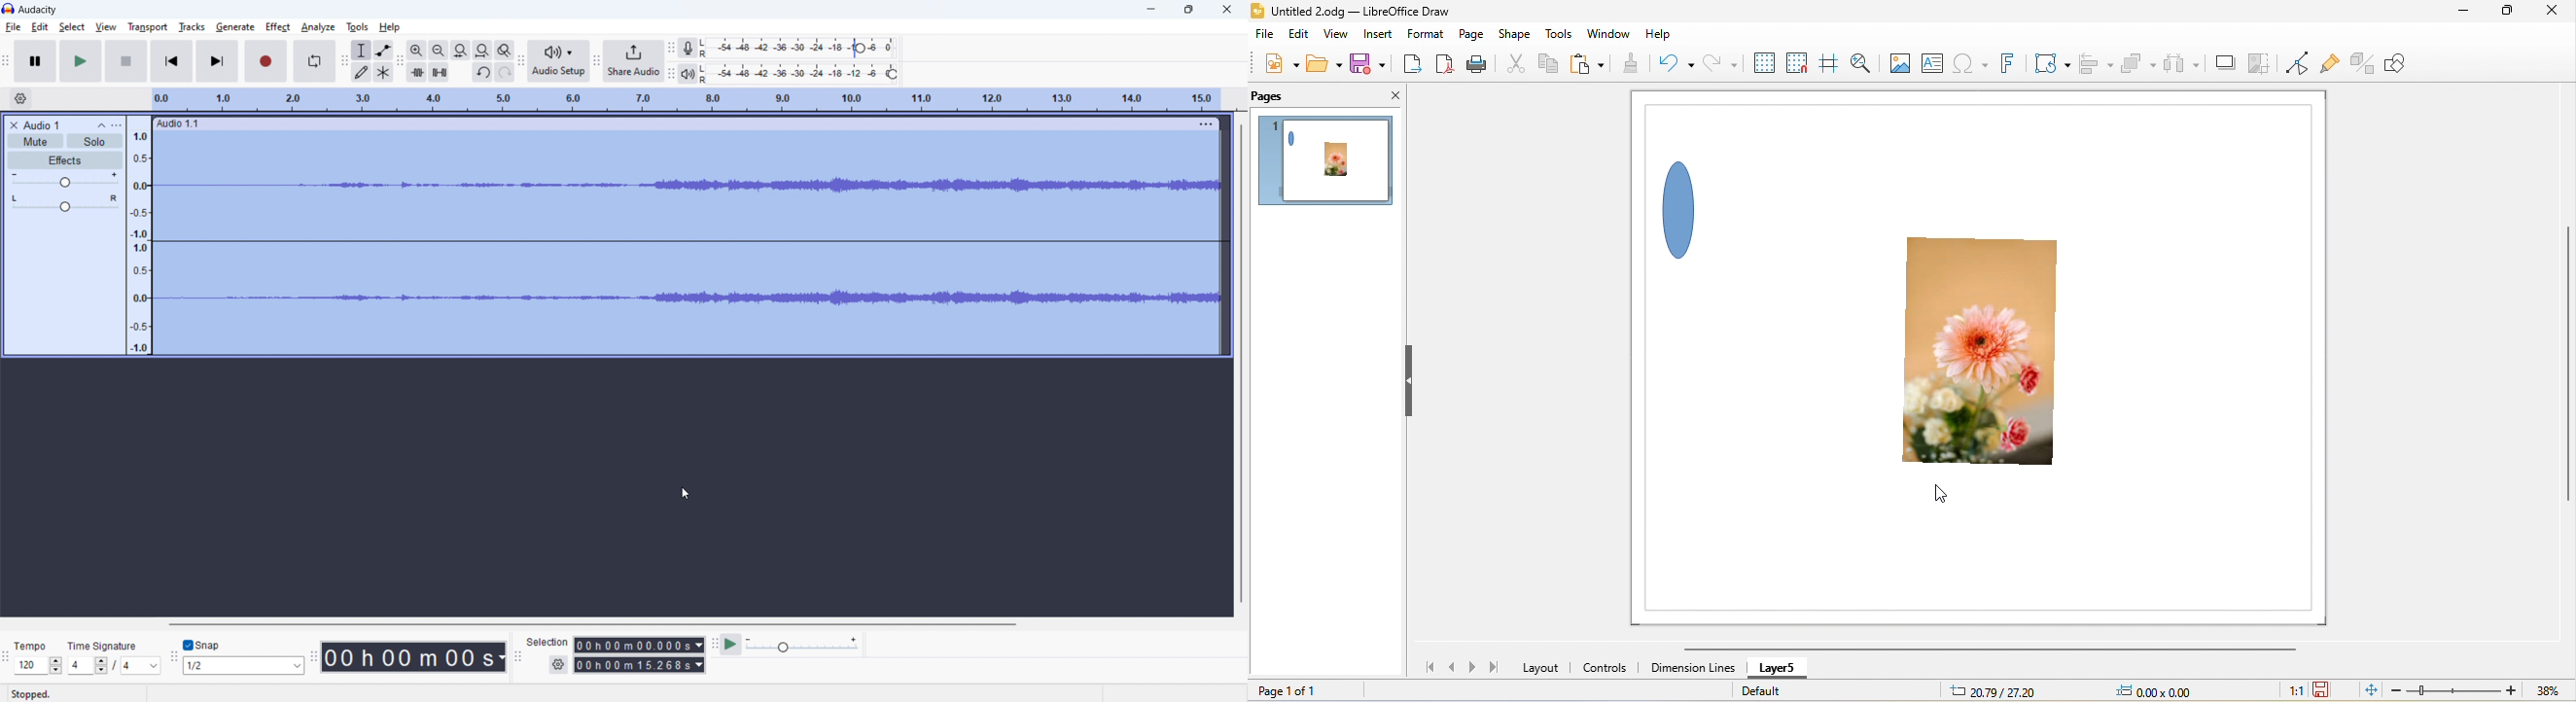 This screenshot has width=2576, height=728. Describe the element at coordinates (1517, 65) in the screenshot. I see `cut` at that location.